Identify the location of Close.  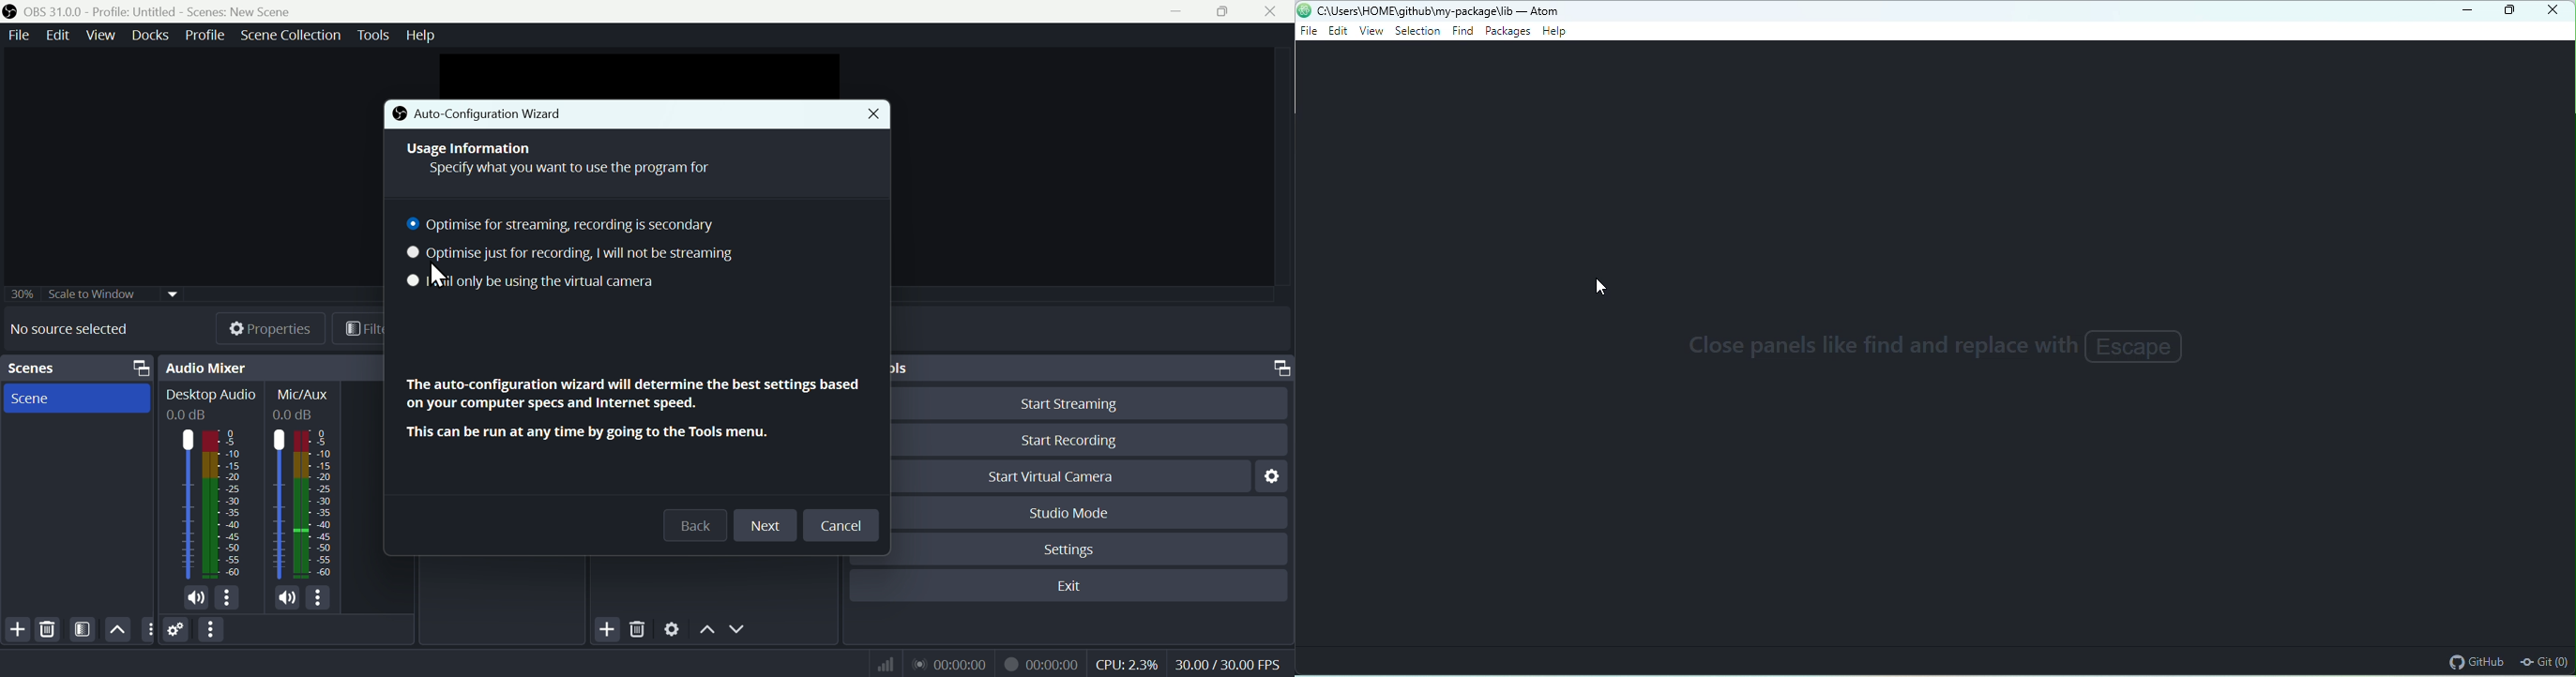
(866, 115).